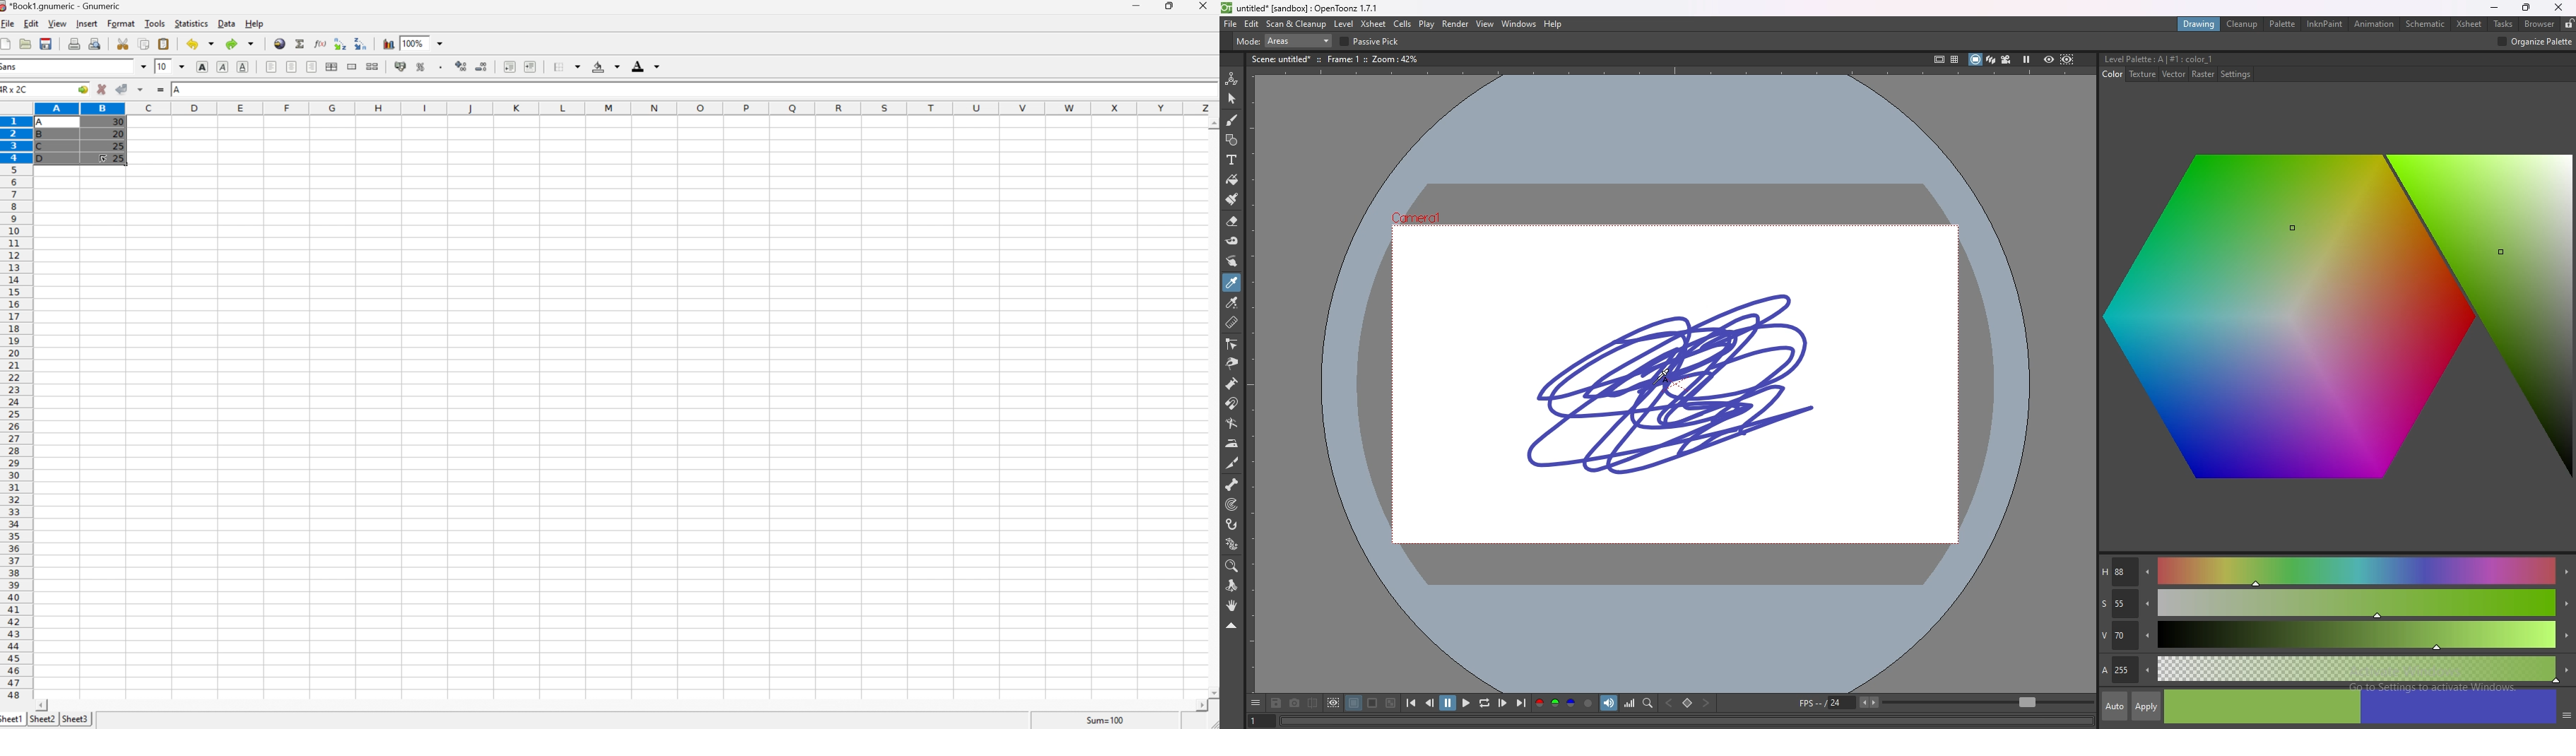 Image resolution: width=2576 pixels, height=756 pixels. I want to click on compare to snapshot, so click(1311, 703).